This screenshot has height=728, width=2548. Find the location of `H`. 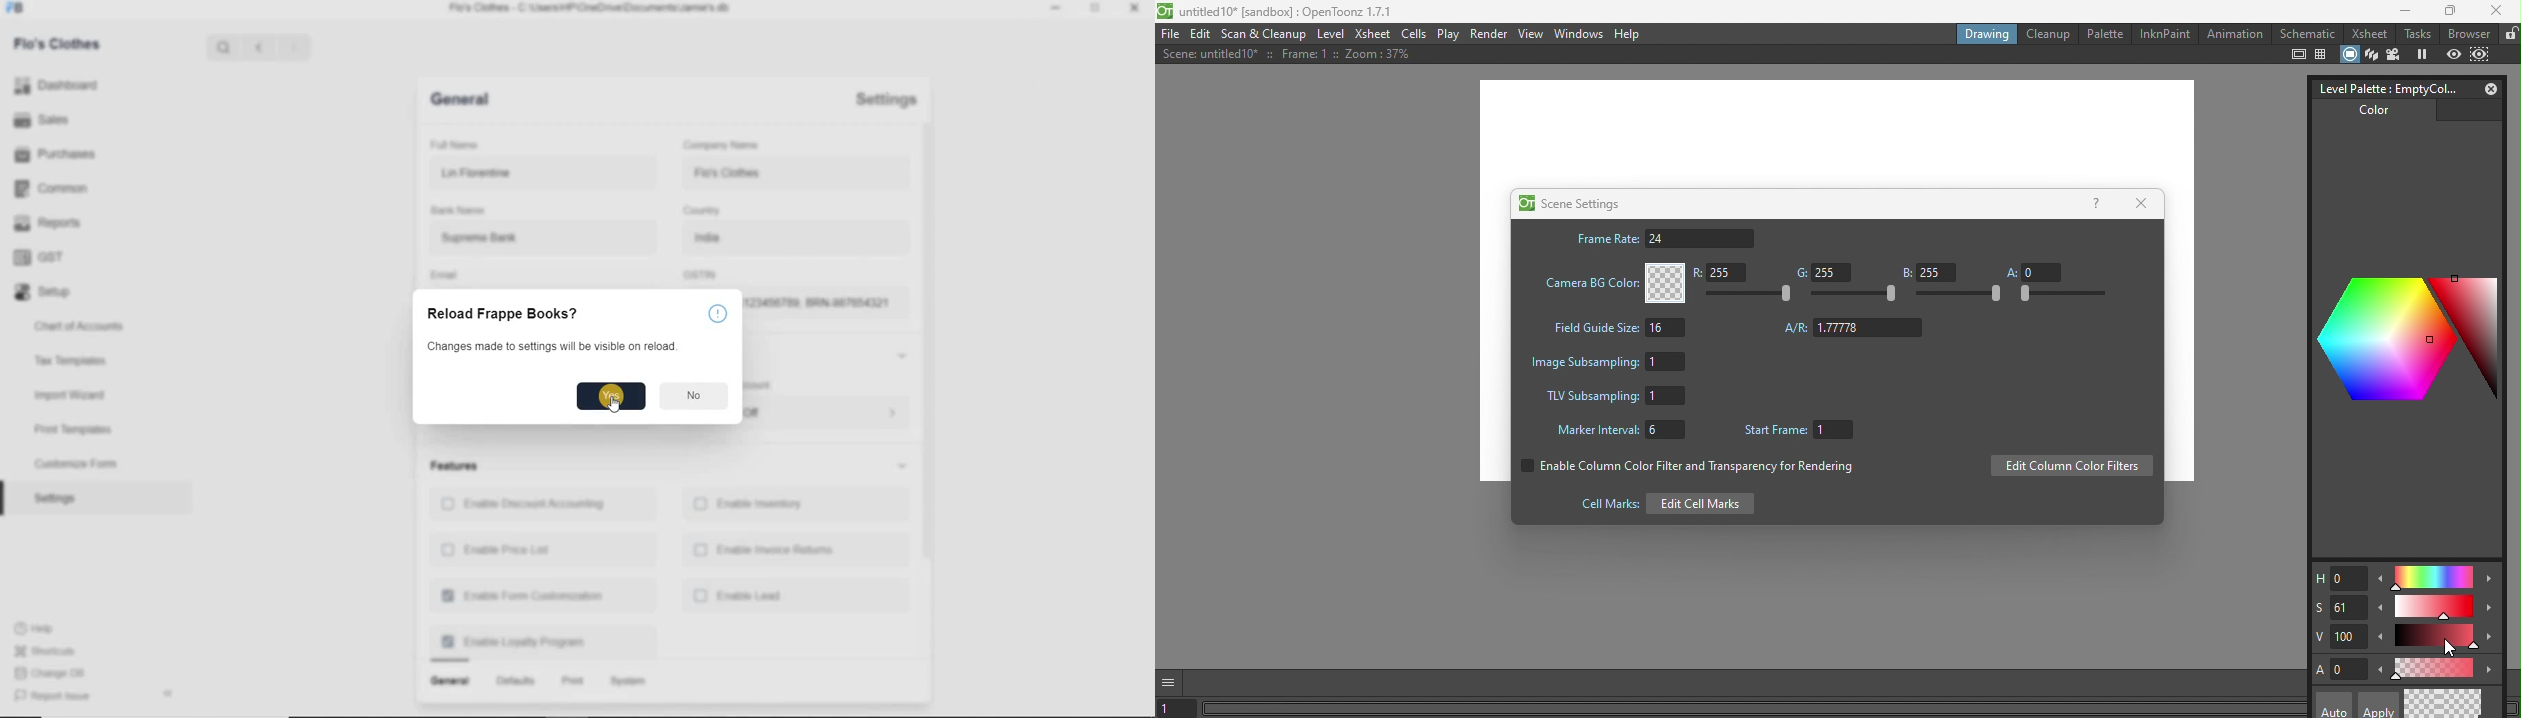

H is located at coordinates (2338, 579).